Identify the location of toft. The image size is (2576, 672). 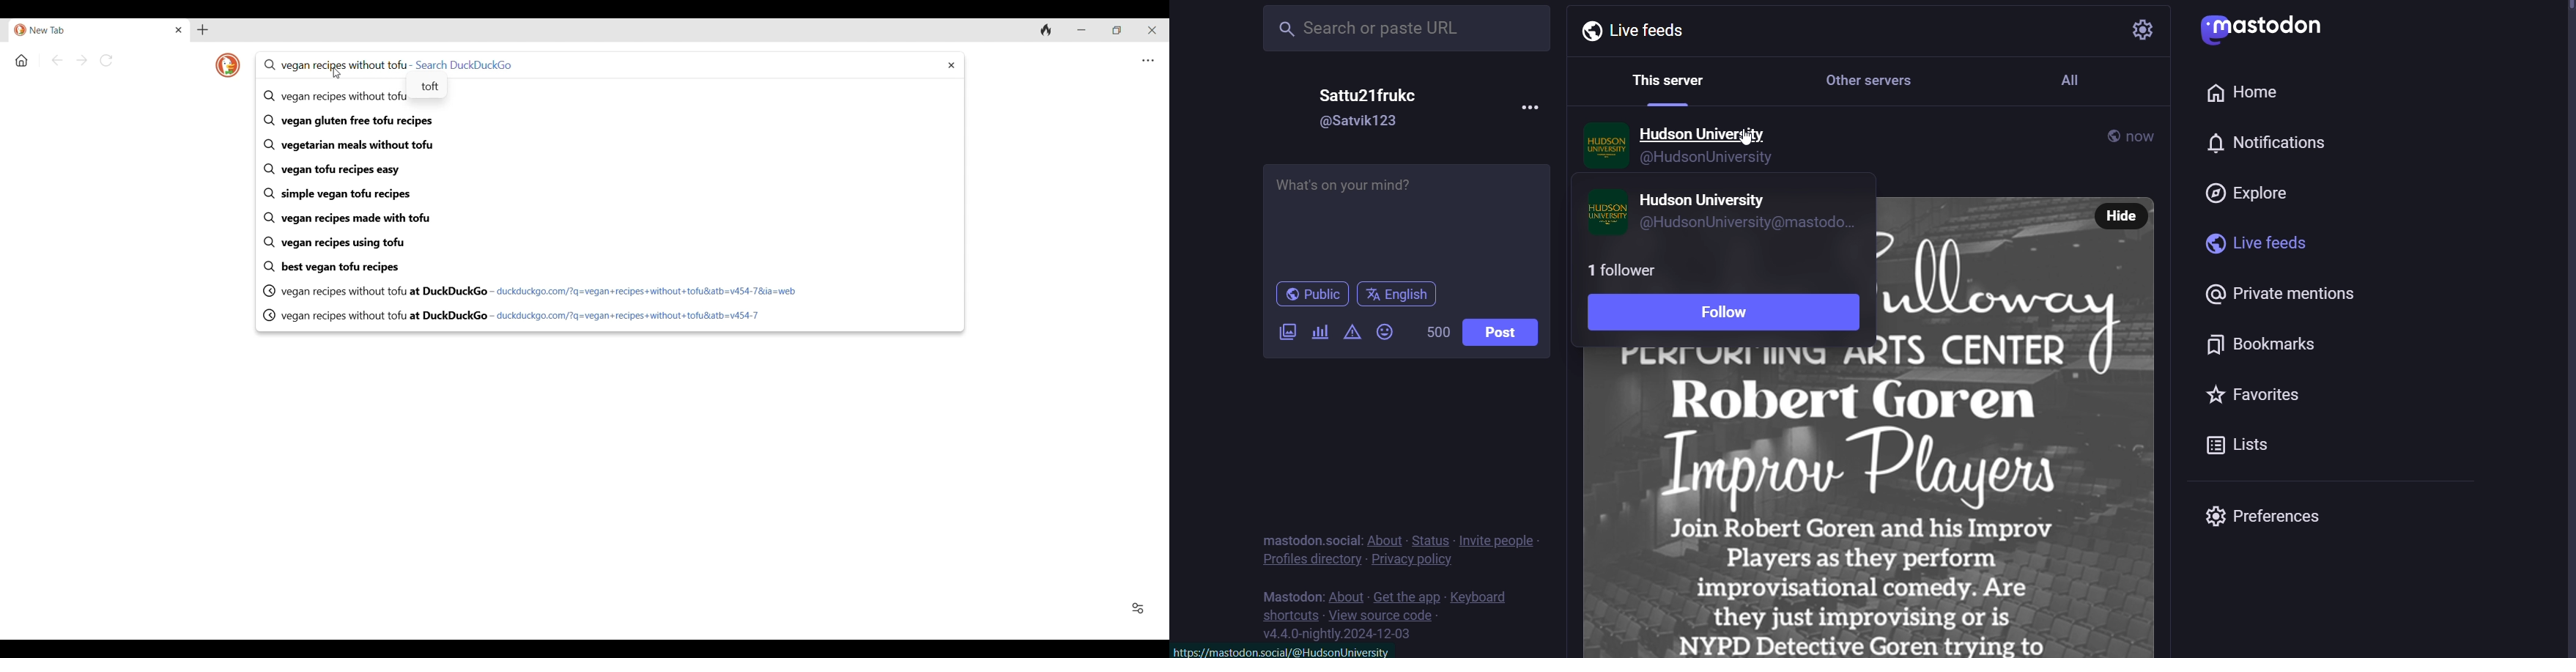
(430, 87).